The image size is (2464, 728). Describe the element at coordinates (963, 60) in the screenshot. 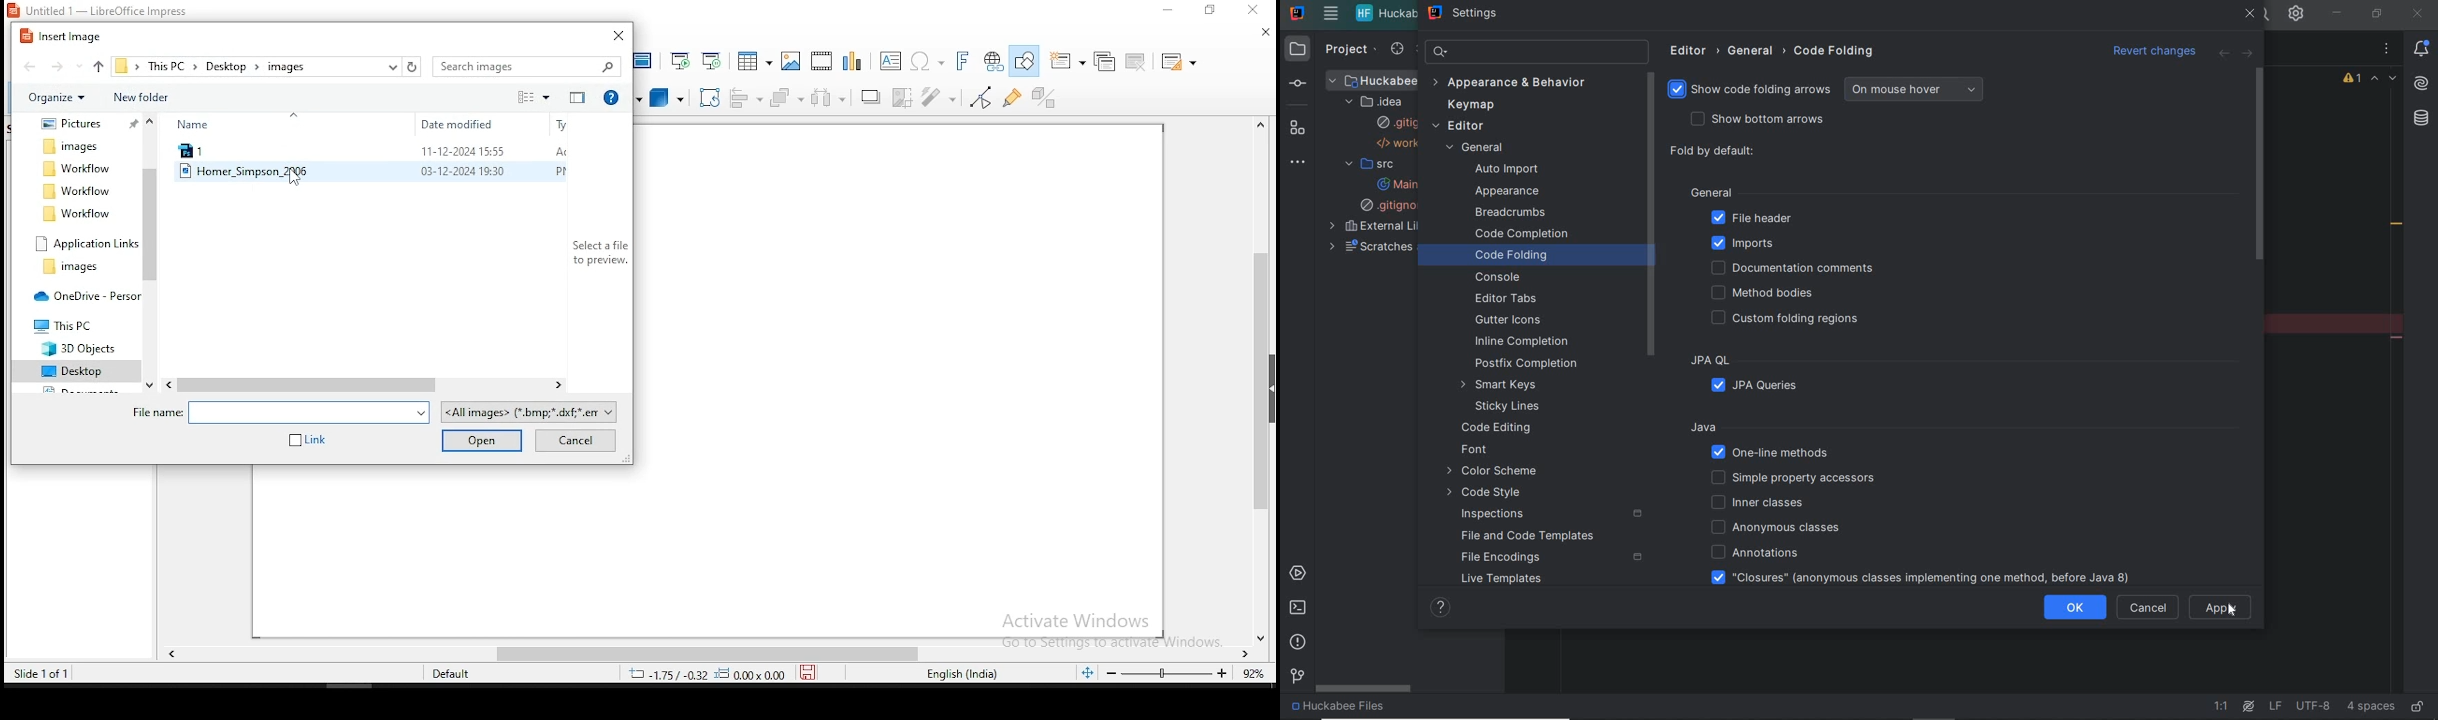

I see `insert font work text` at that location.